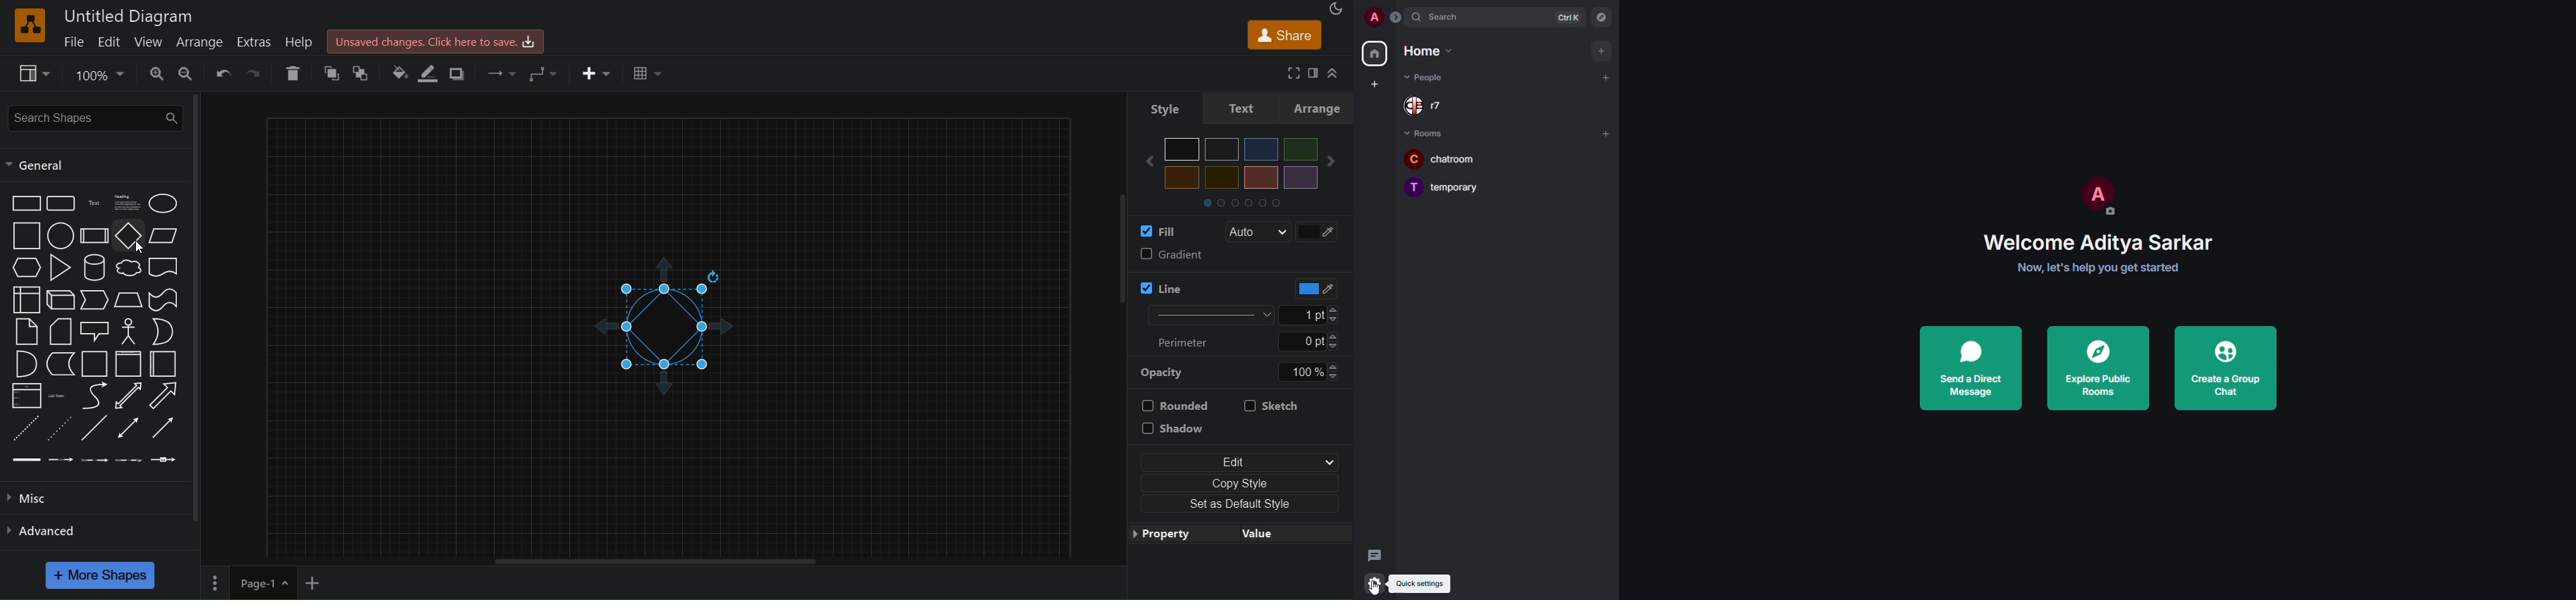 The height and width of the screenshot is (616, 2576). I want to click on document, so click(166, 270).